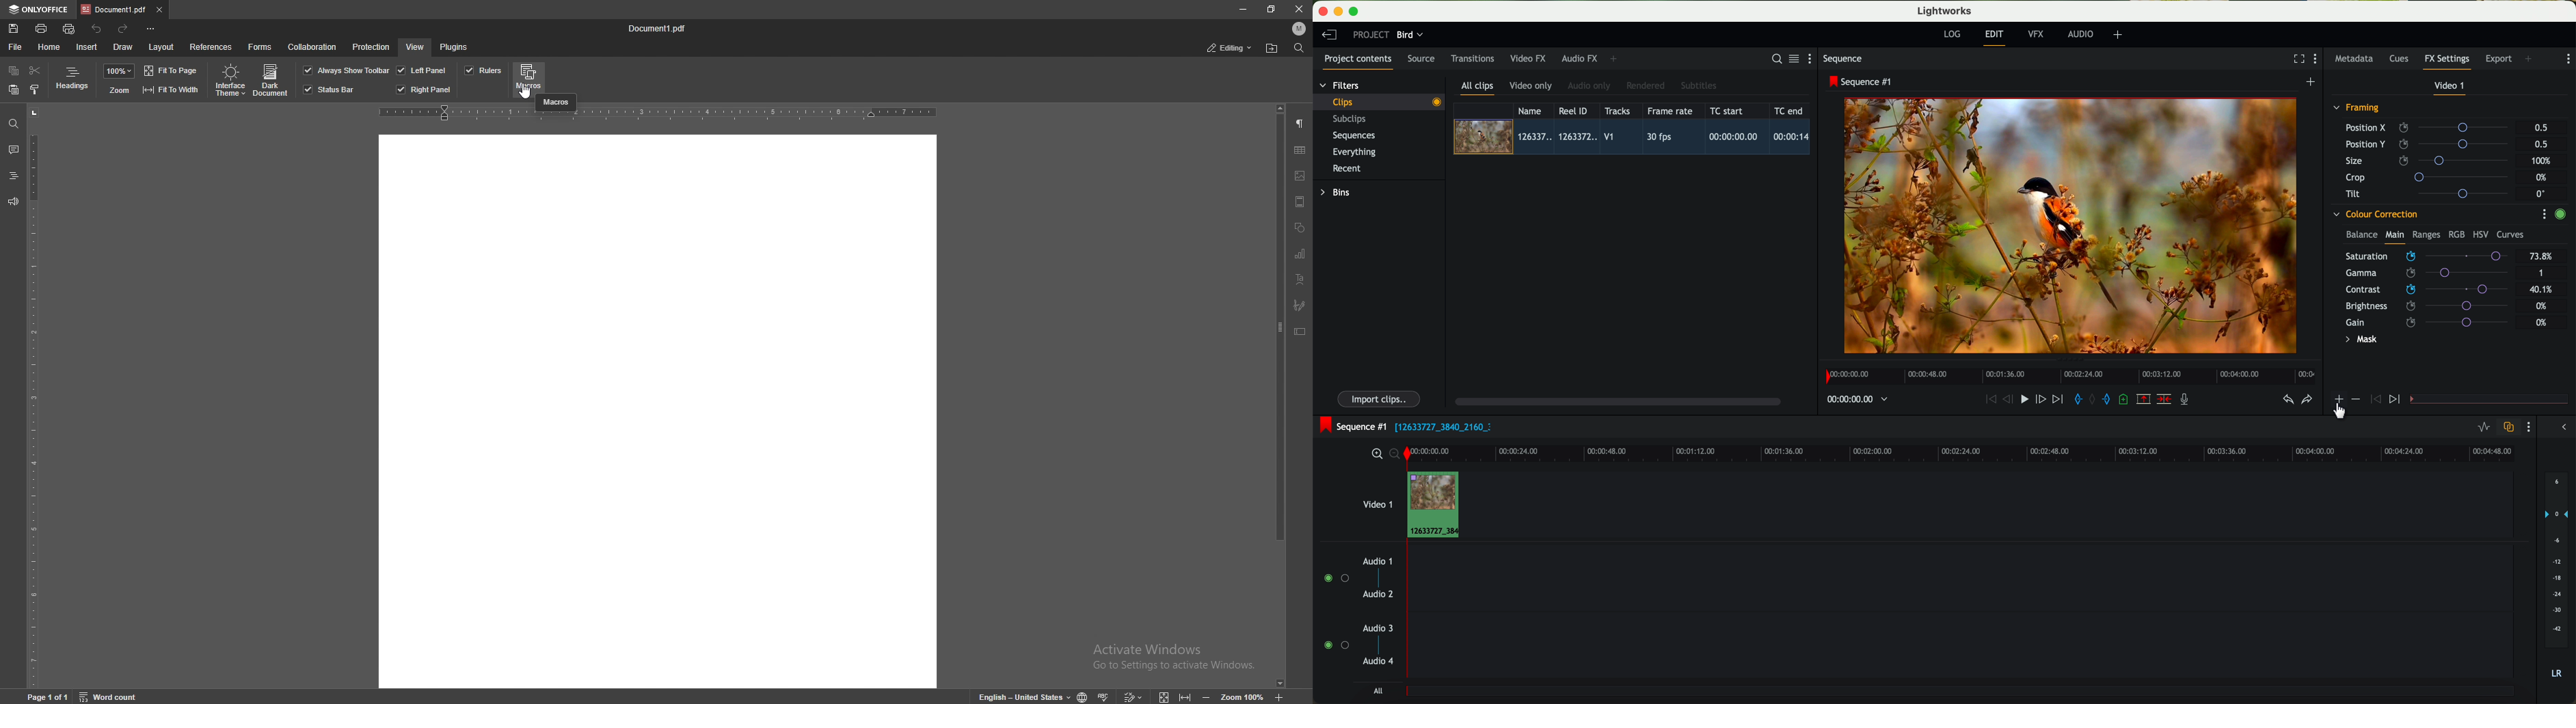 This screenshot has width=2576, height=728. What do you see at coordinates (2500, 60) in the screenshot?
I see `export` at bounding box center [2500, 60].